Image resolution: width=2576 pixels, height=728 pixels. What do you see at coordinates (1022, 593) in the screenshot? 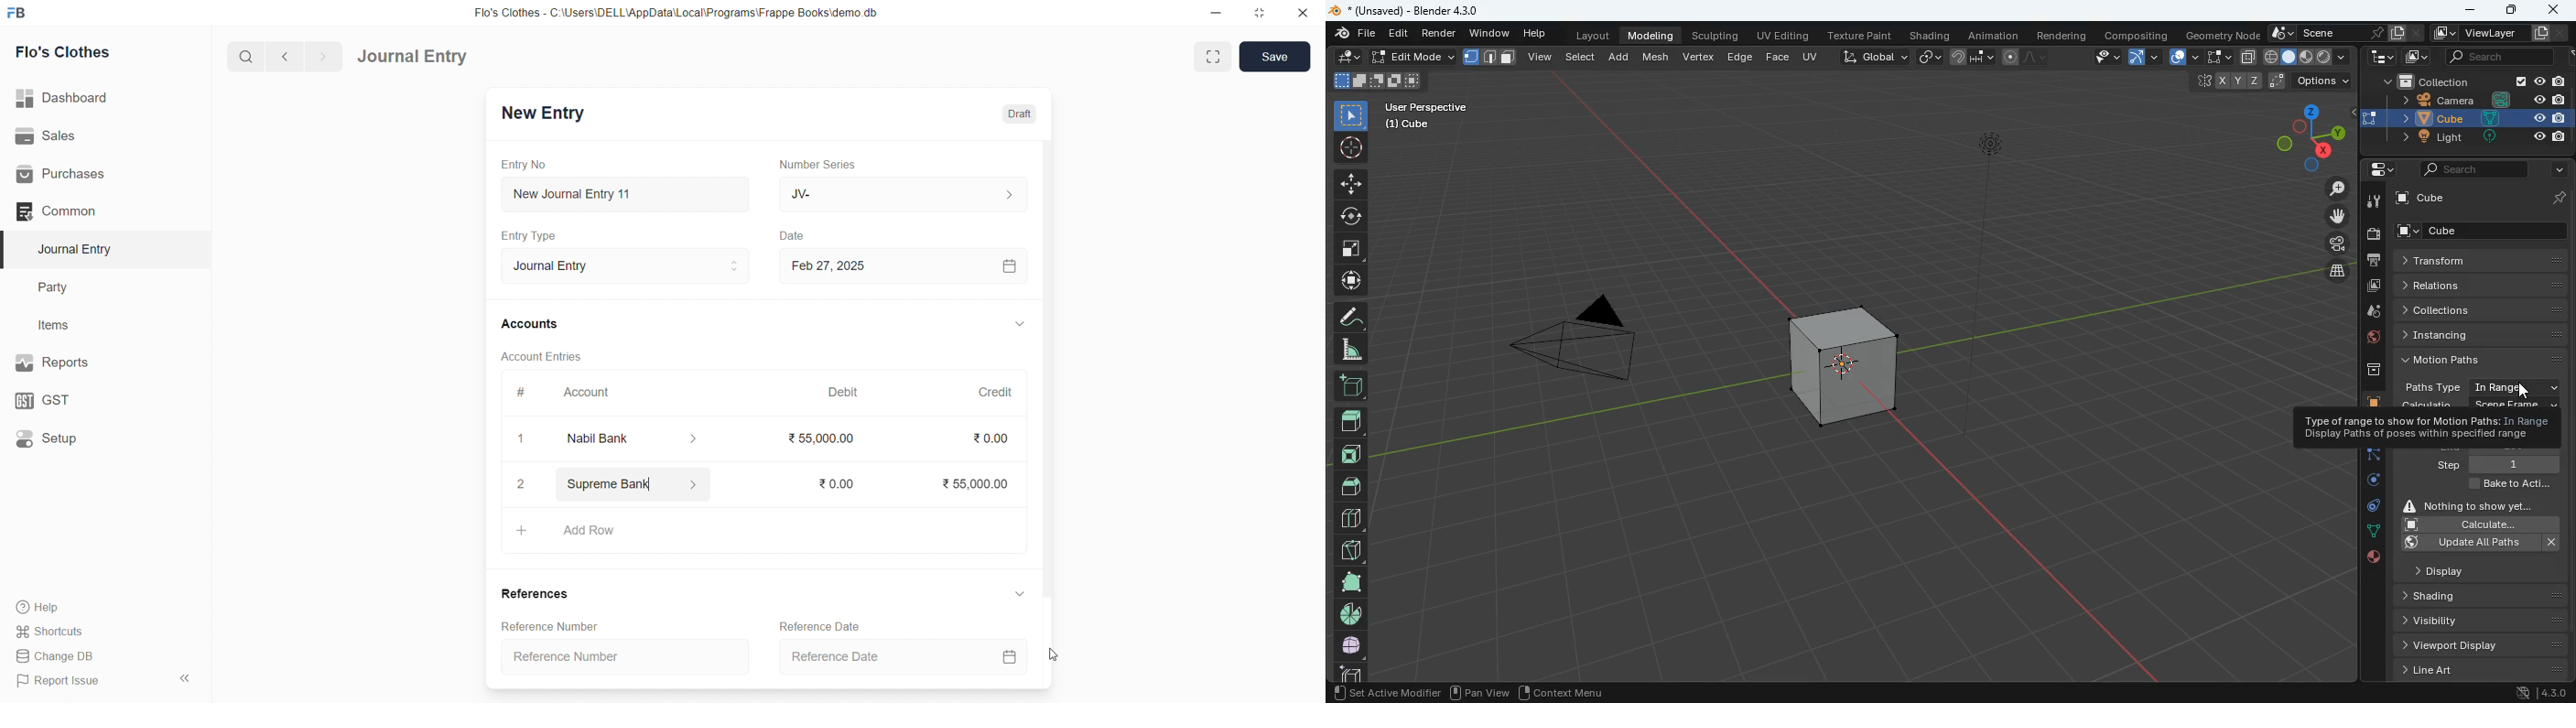
I see `EXPAND/COLLAPSE` at bounding box center [1022, 593].